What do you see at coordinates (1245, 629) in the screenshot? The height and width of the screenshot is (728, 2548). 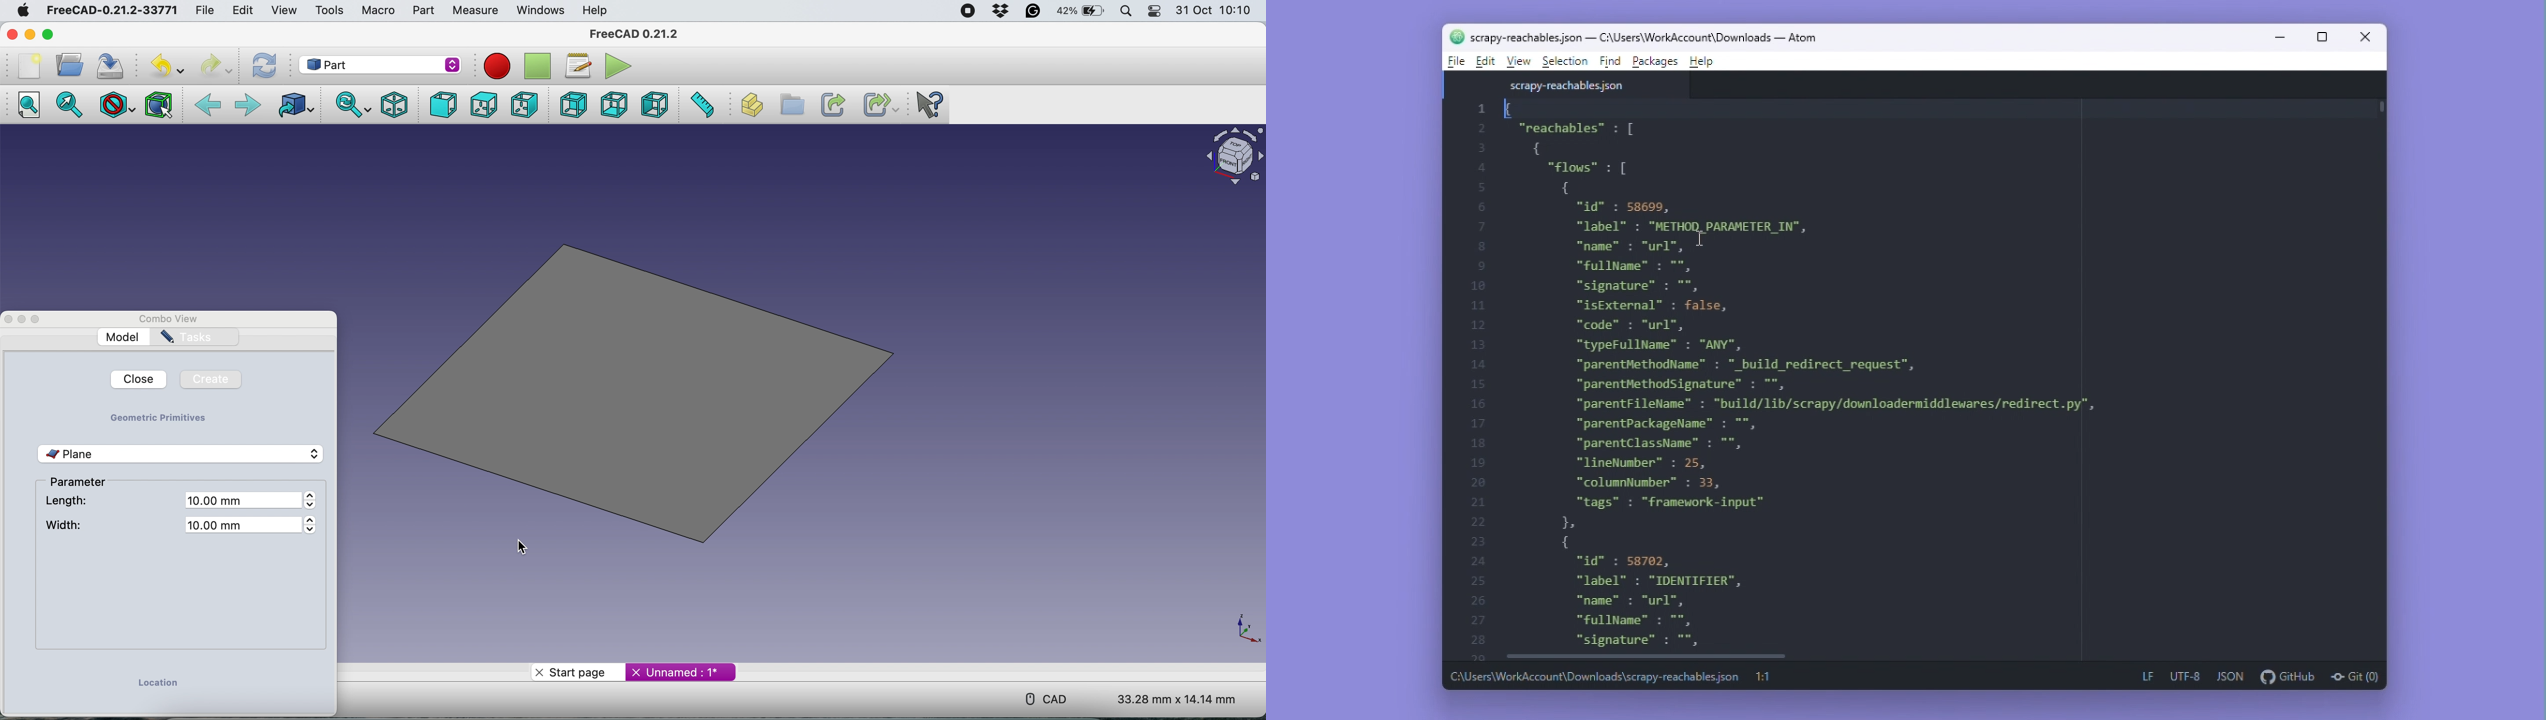 I see `xy coordinates` at bounding box center [1245, 629].